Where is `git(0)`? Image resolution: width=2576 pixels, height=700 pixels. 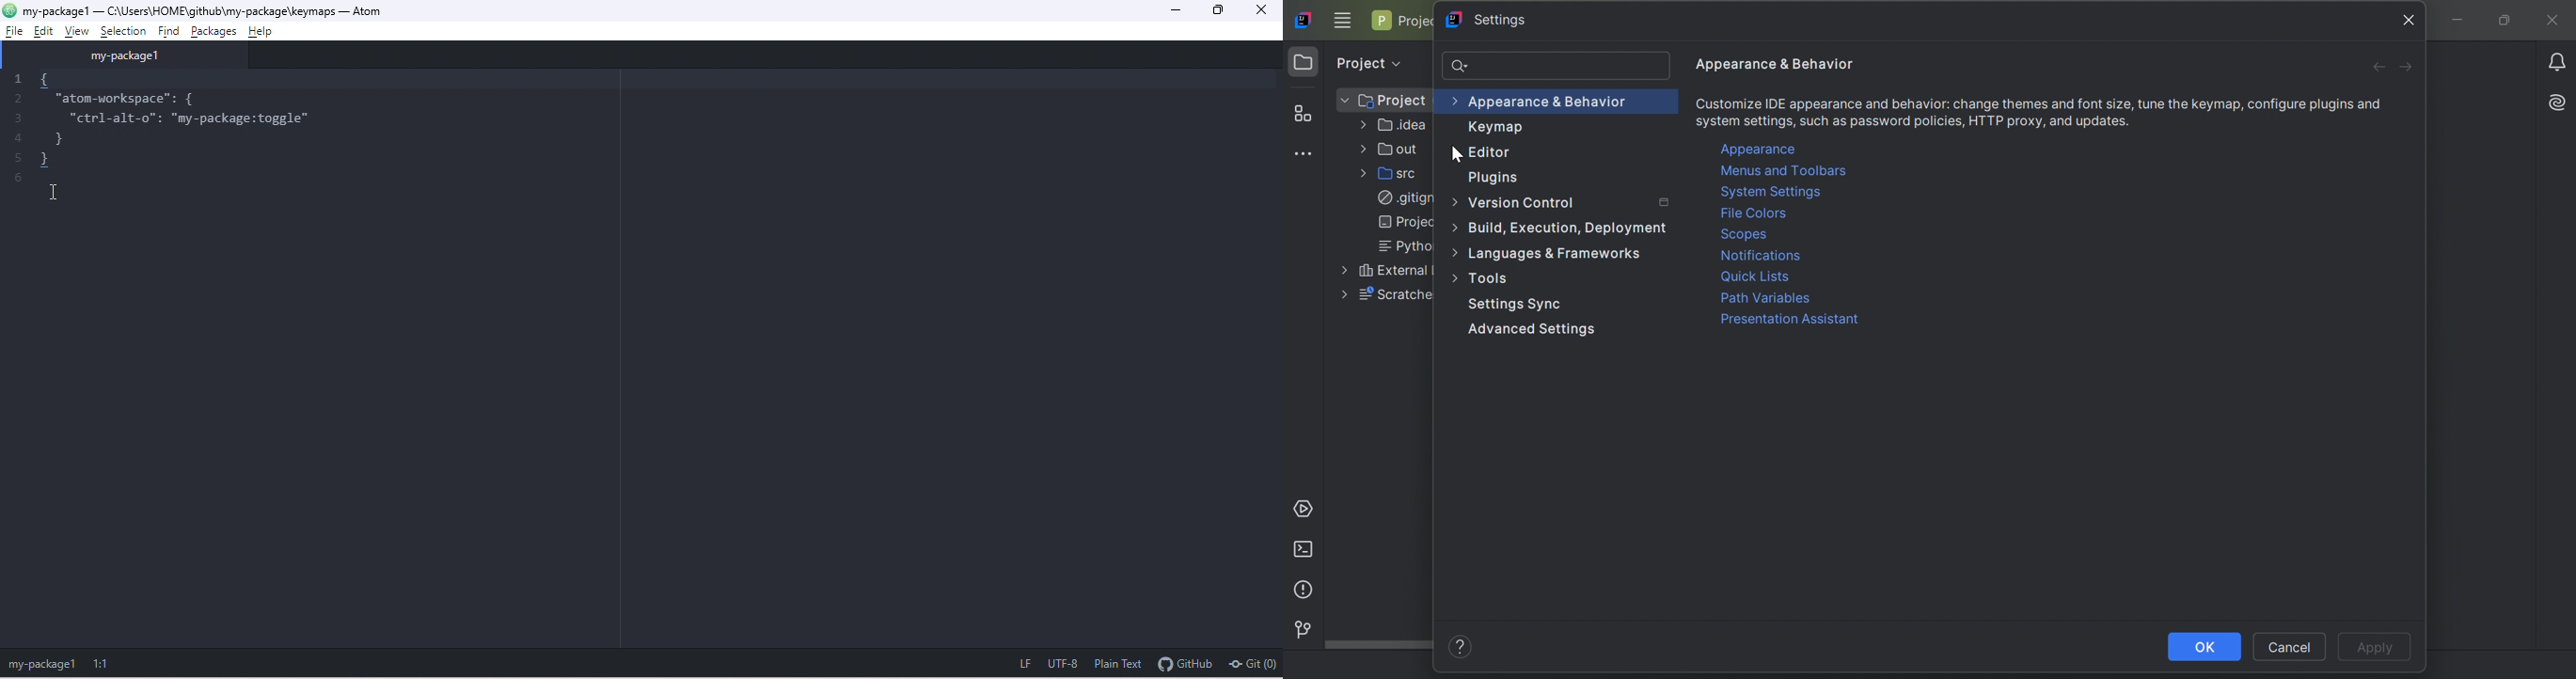 git(0) is located at coordinates (1256, 665).